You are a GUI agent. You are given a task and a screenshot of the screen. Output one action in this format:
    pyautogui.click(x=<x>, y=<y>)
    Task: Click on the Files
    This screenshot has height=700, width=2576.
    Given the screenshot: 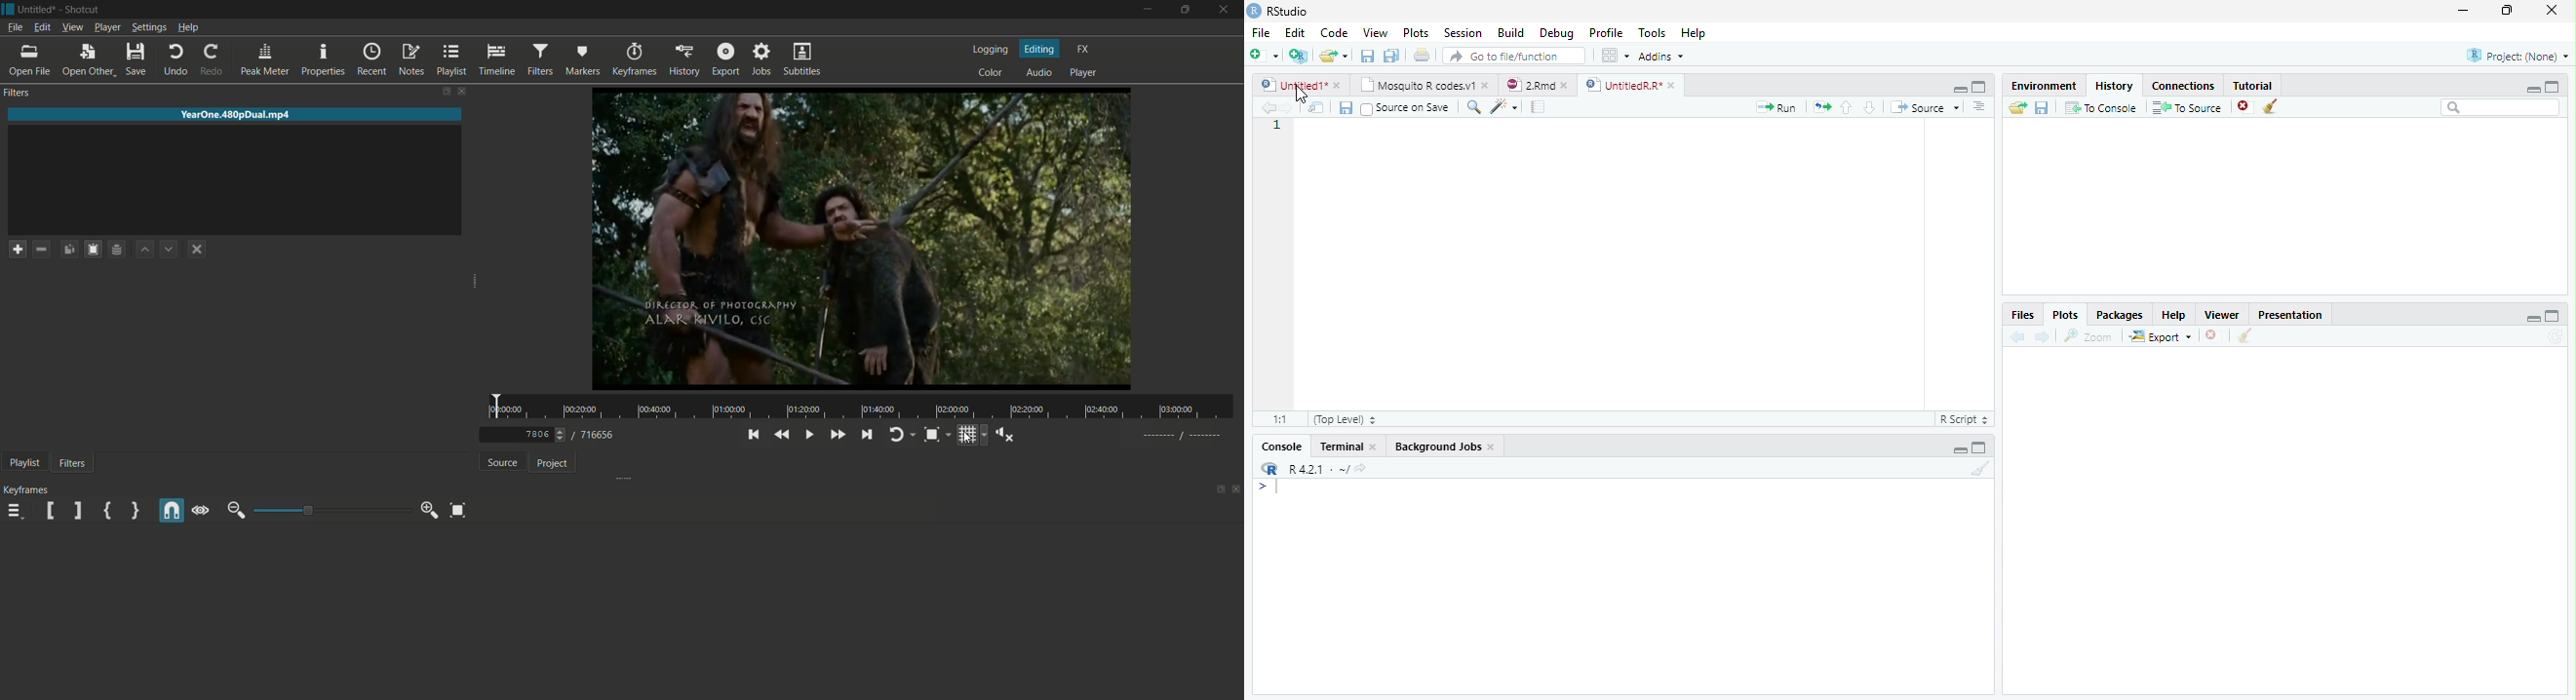 What is the action you would take?
    pyautogui.click(x=2021, y=315)
    